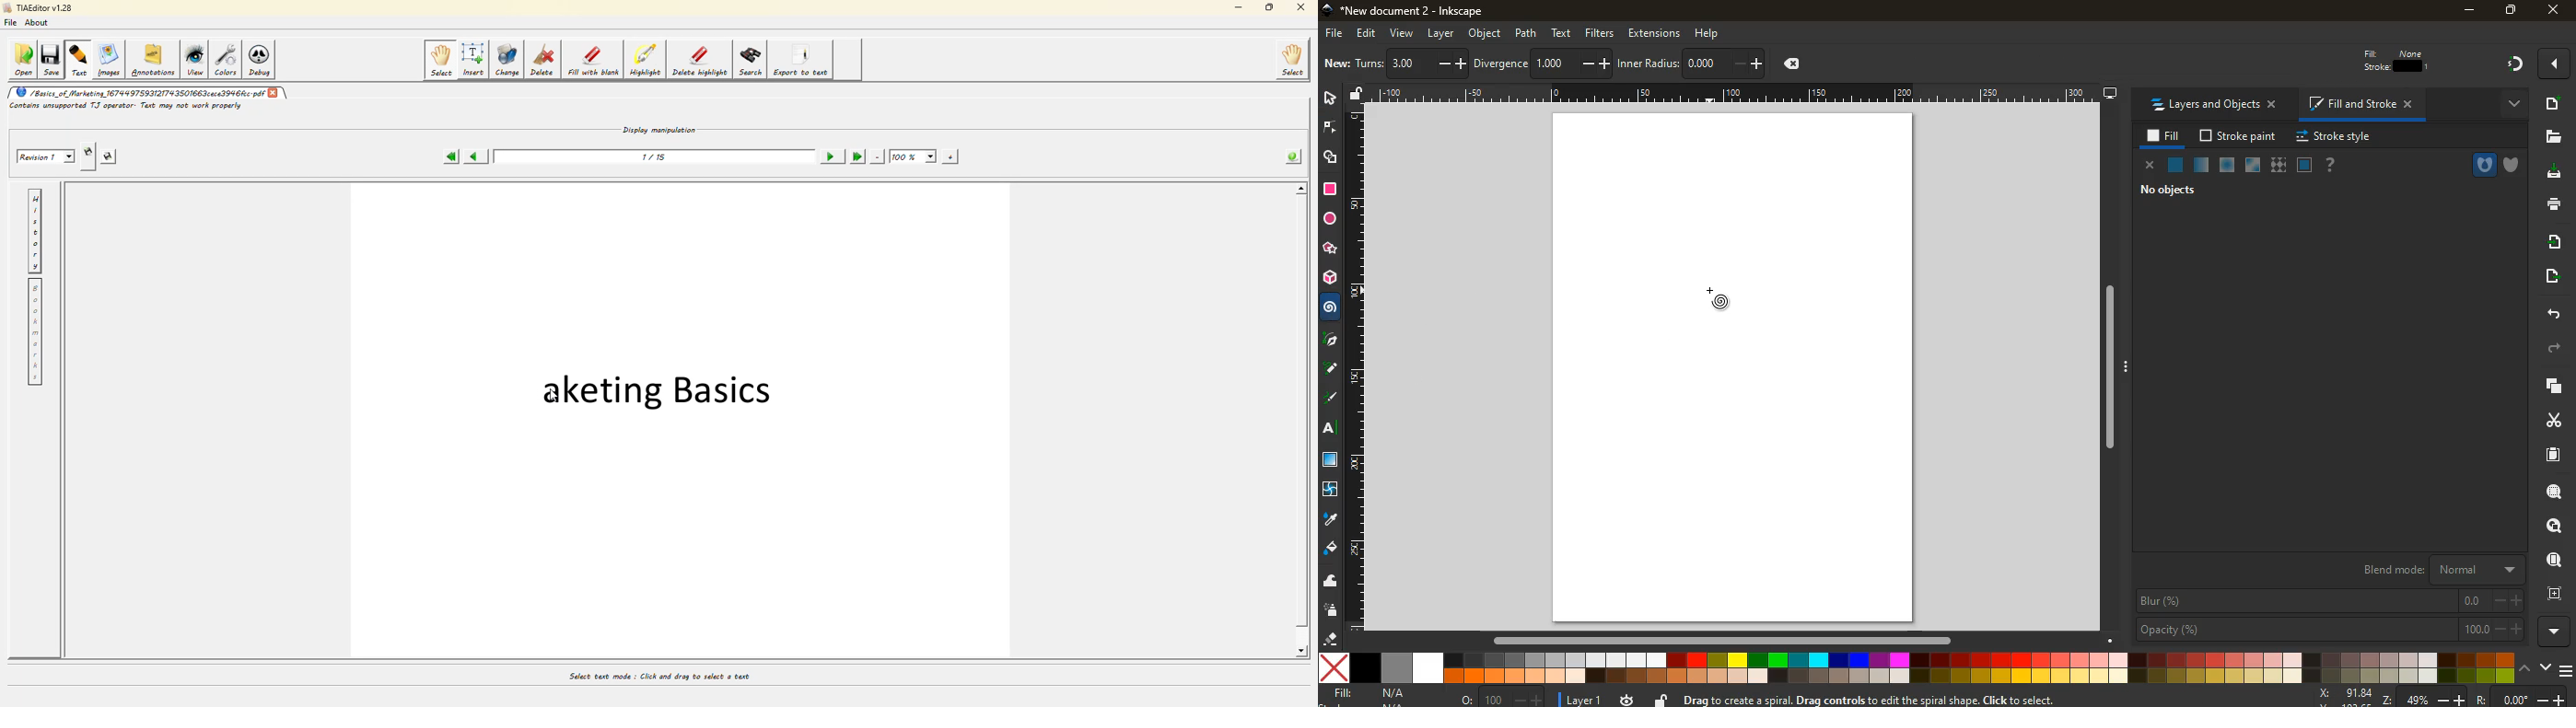 This screenshot has width=2576, height=728. I want to click on square, so click(1332, 191).